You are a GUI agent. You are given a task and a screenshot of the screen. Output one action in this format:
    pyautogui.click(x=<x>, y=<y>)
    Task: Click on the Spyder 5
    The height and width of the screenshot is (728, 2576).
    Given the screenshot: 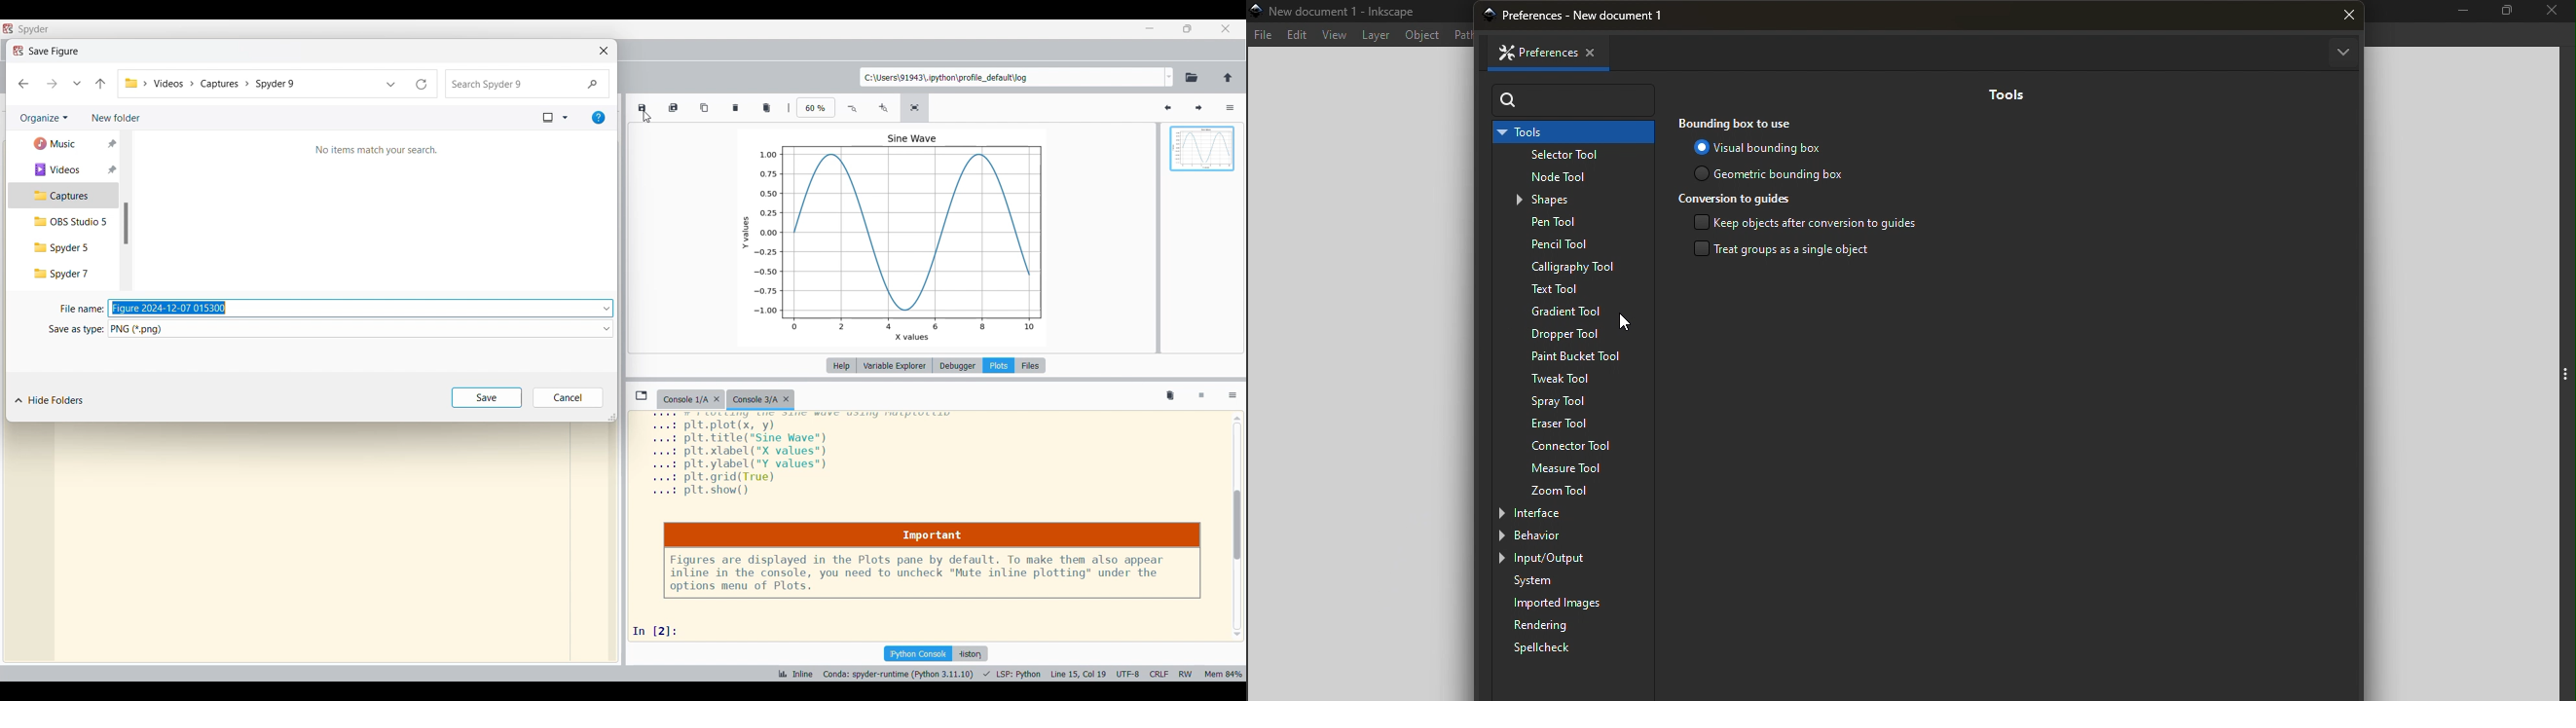 What is the action you would take?
    pyautogui.click(x=62, y=249)
    